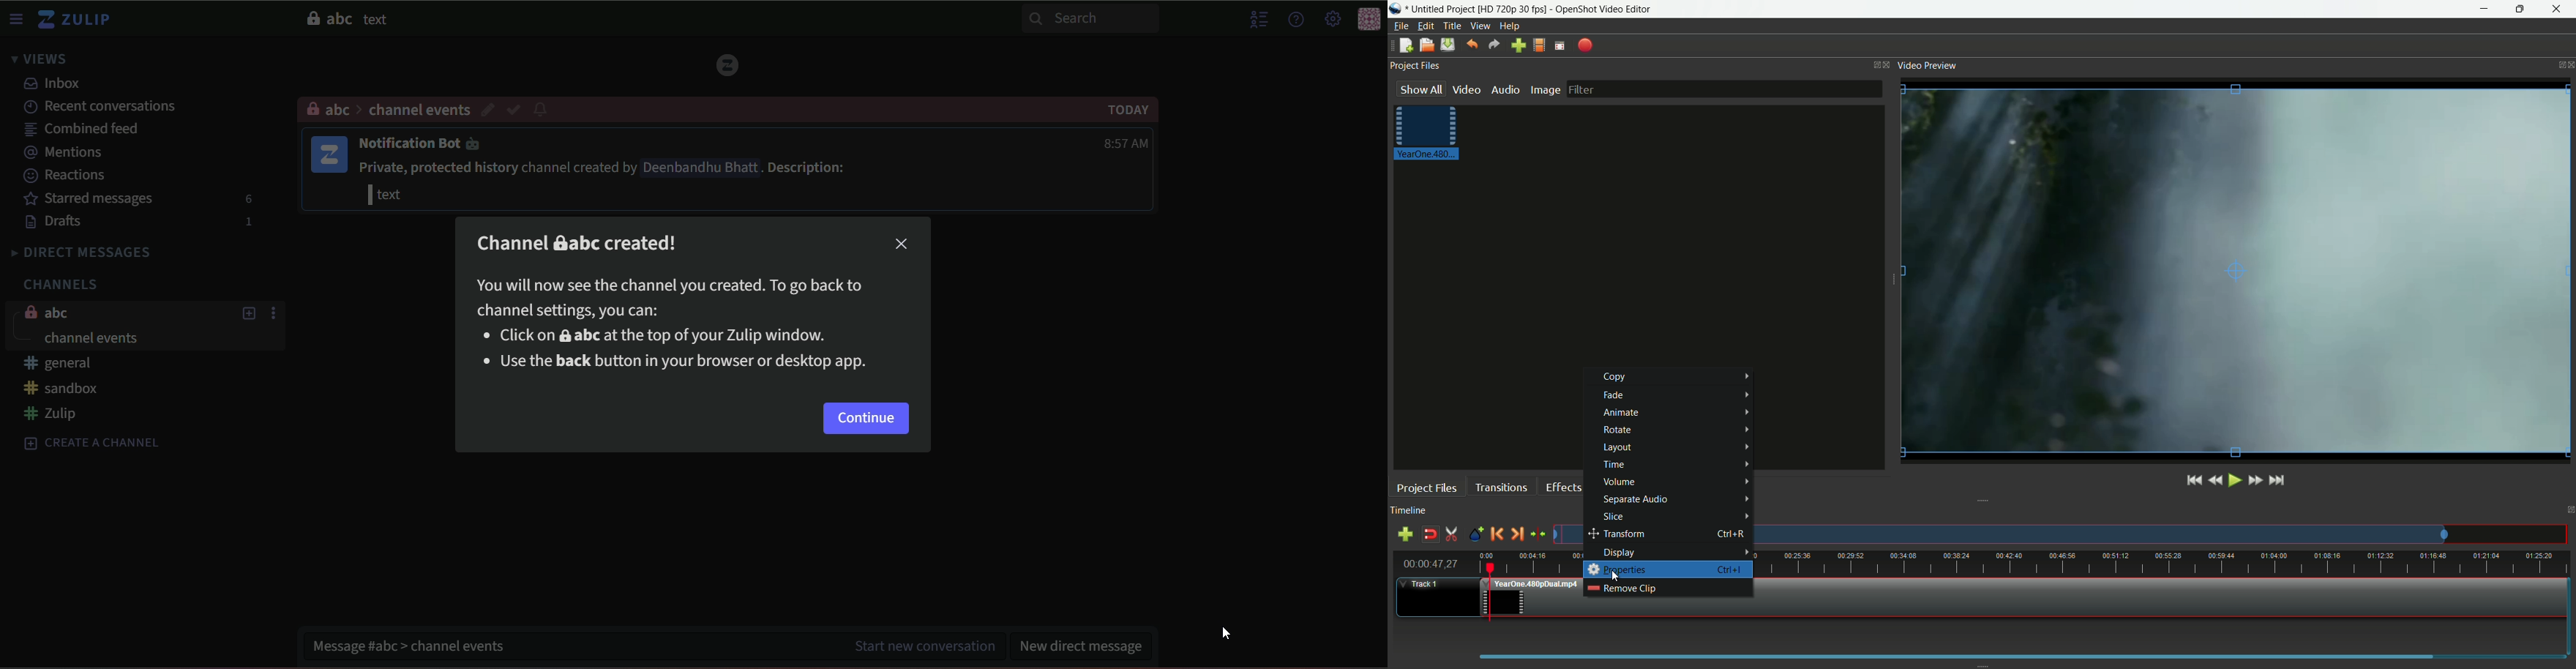  I want to click on views, so click(44, 60).